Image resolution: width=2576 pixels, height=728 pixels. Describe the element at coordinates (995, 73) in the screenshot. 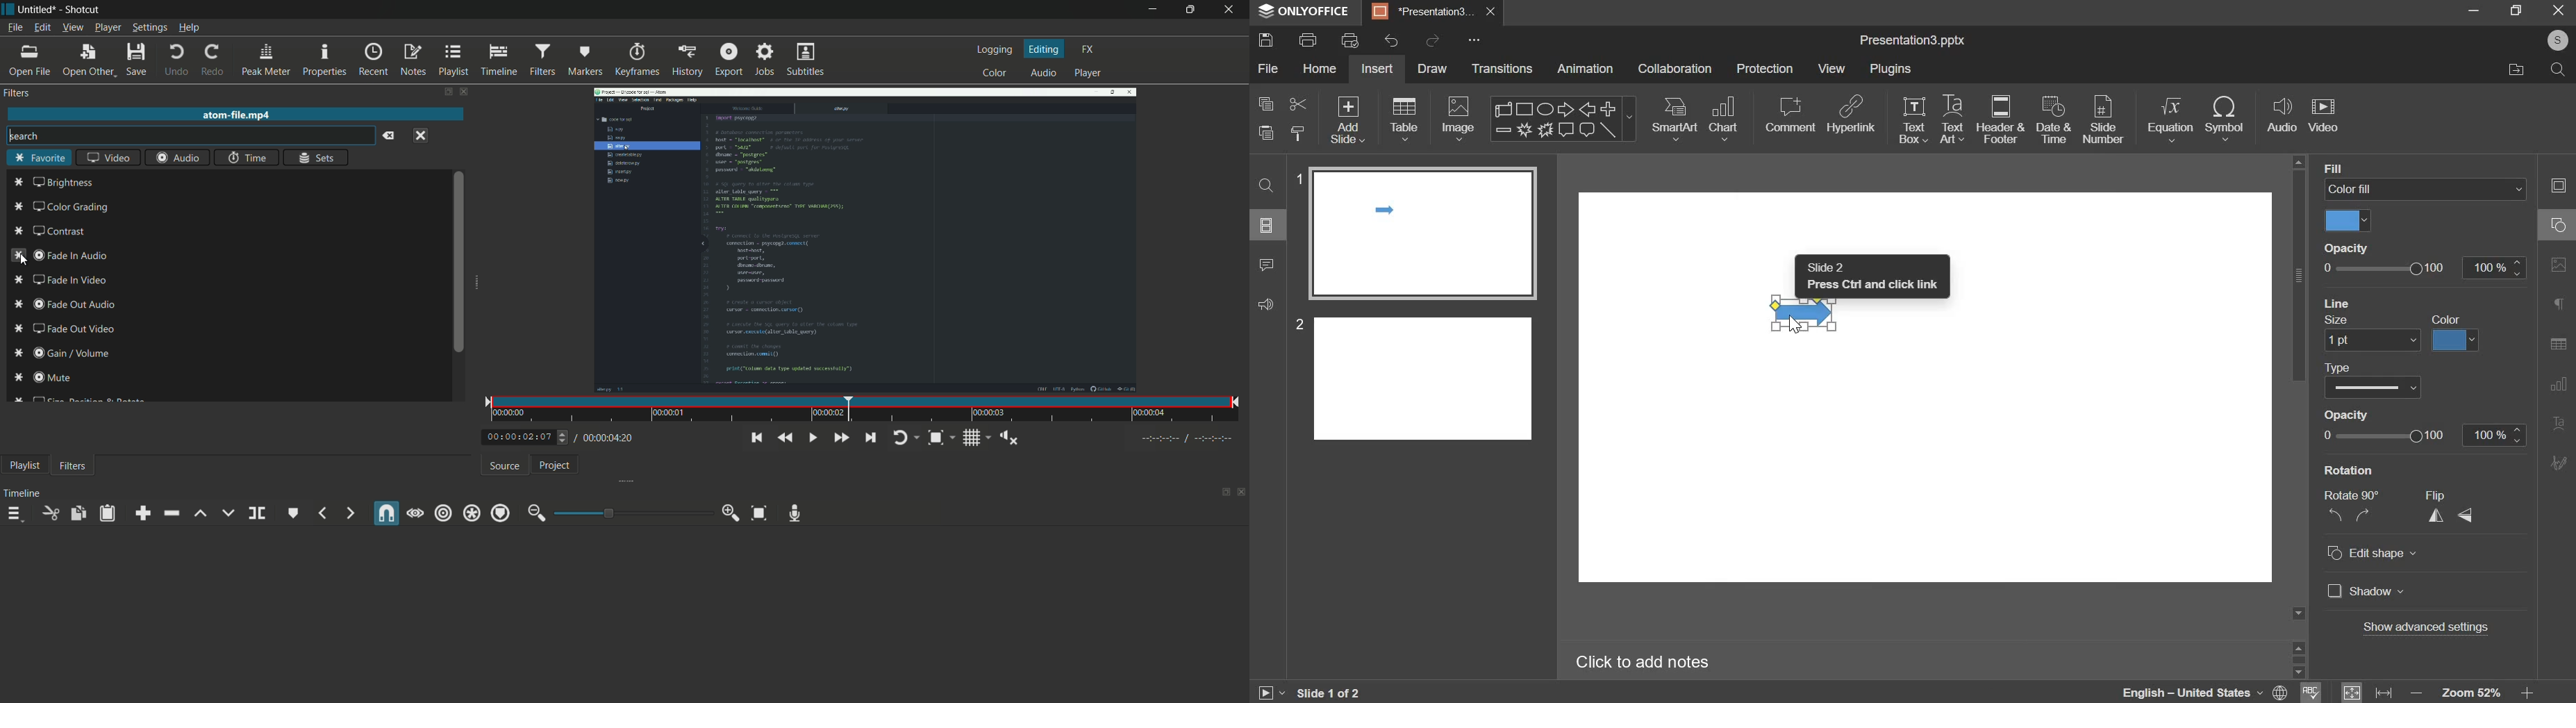

I see `color` at that location.